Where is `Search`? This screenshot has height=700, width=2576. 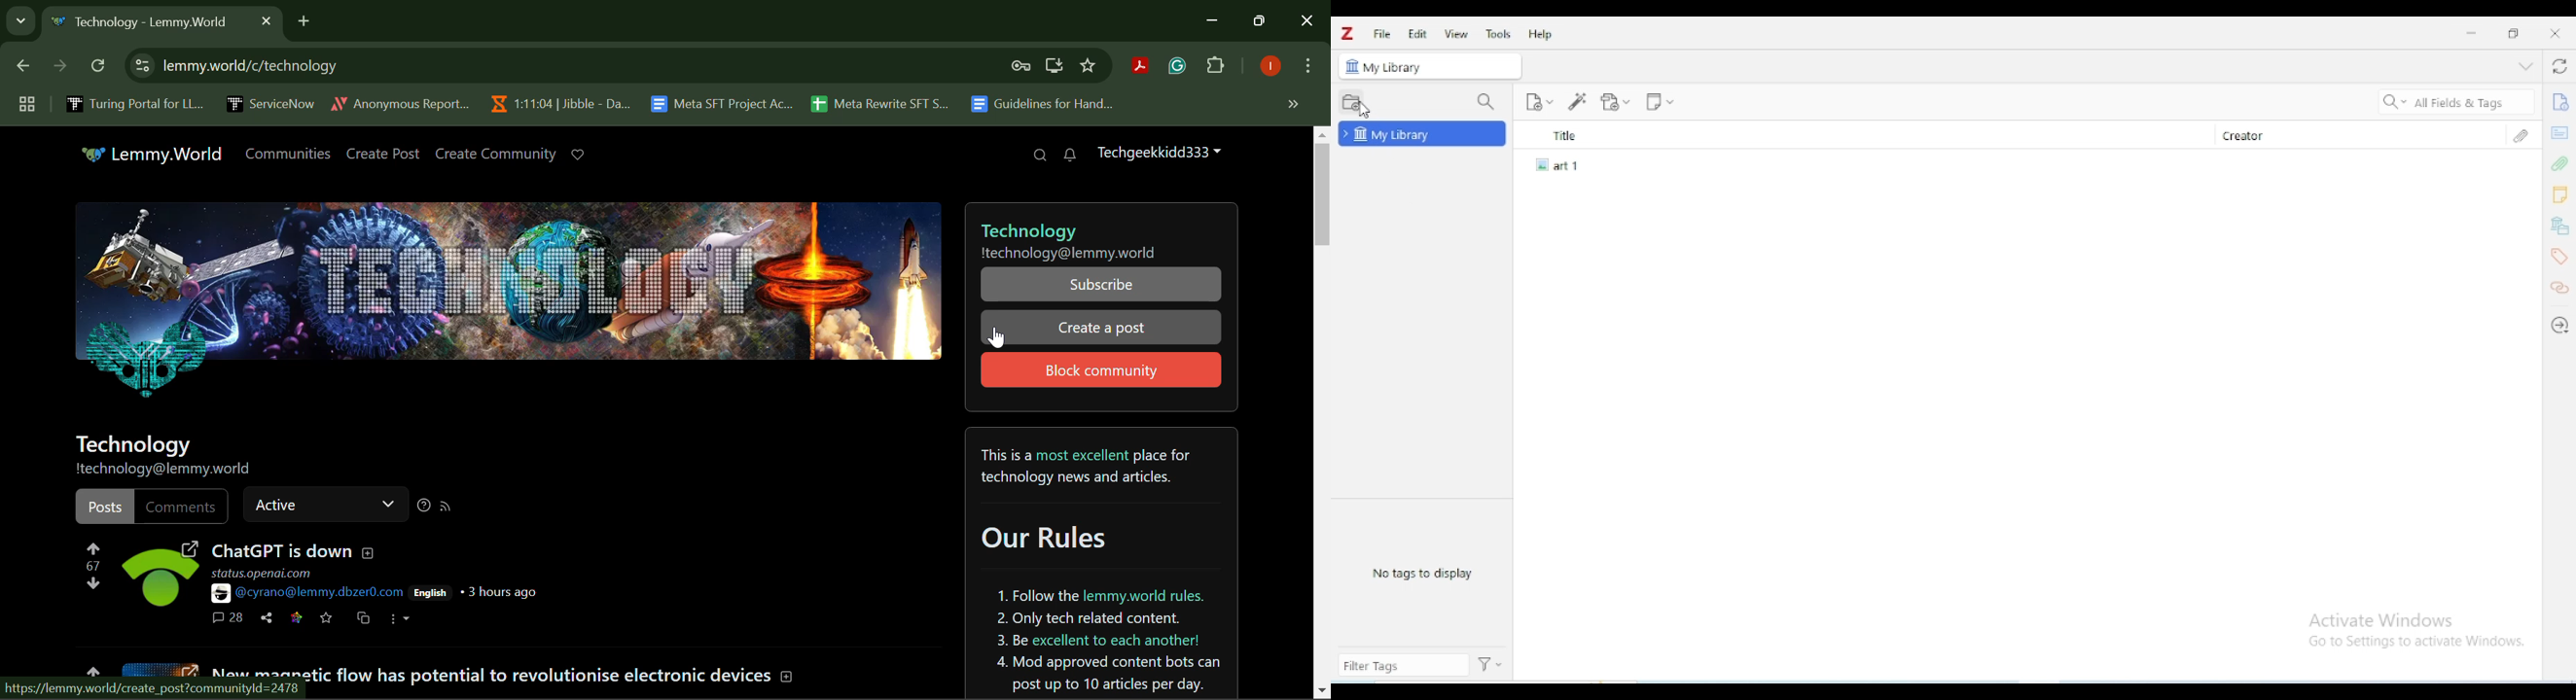
Search is located at coordinates (1040, 156).